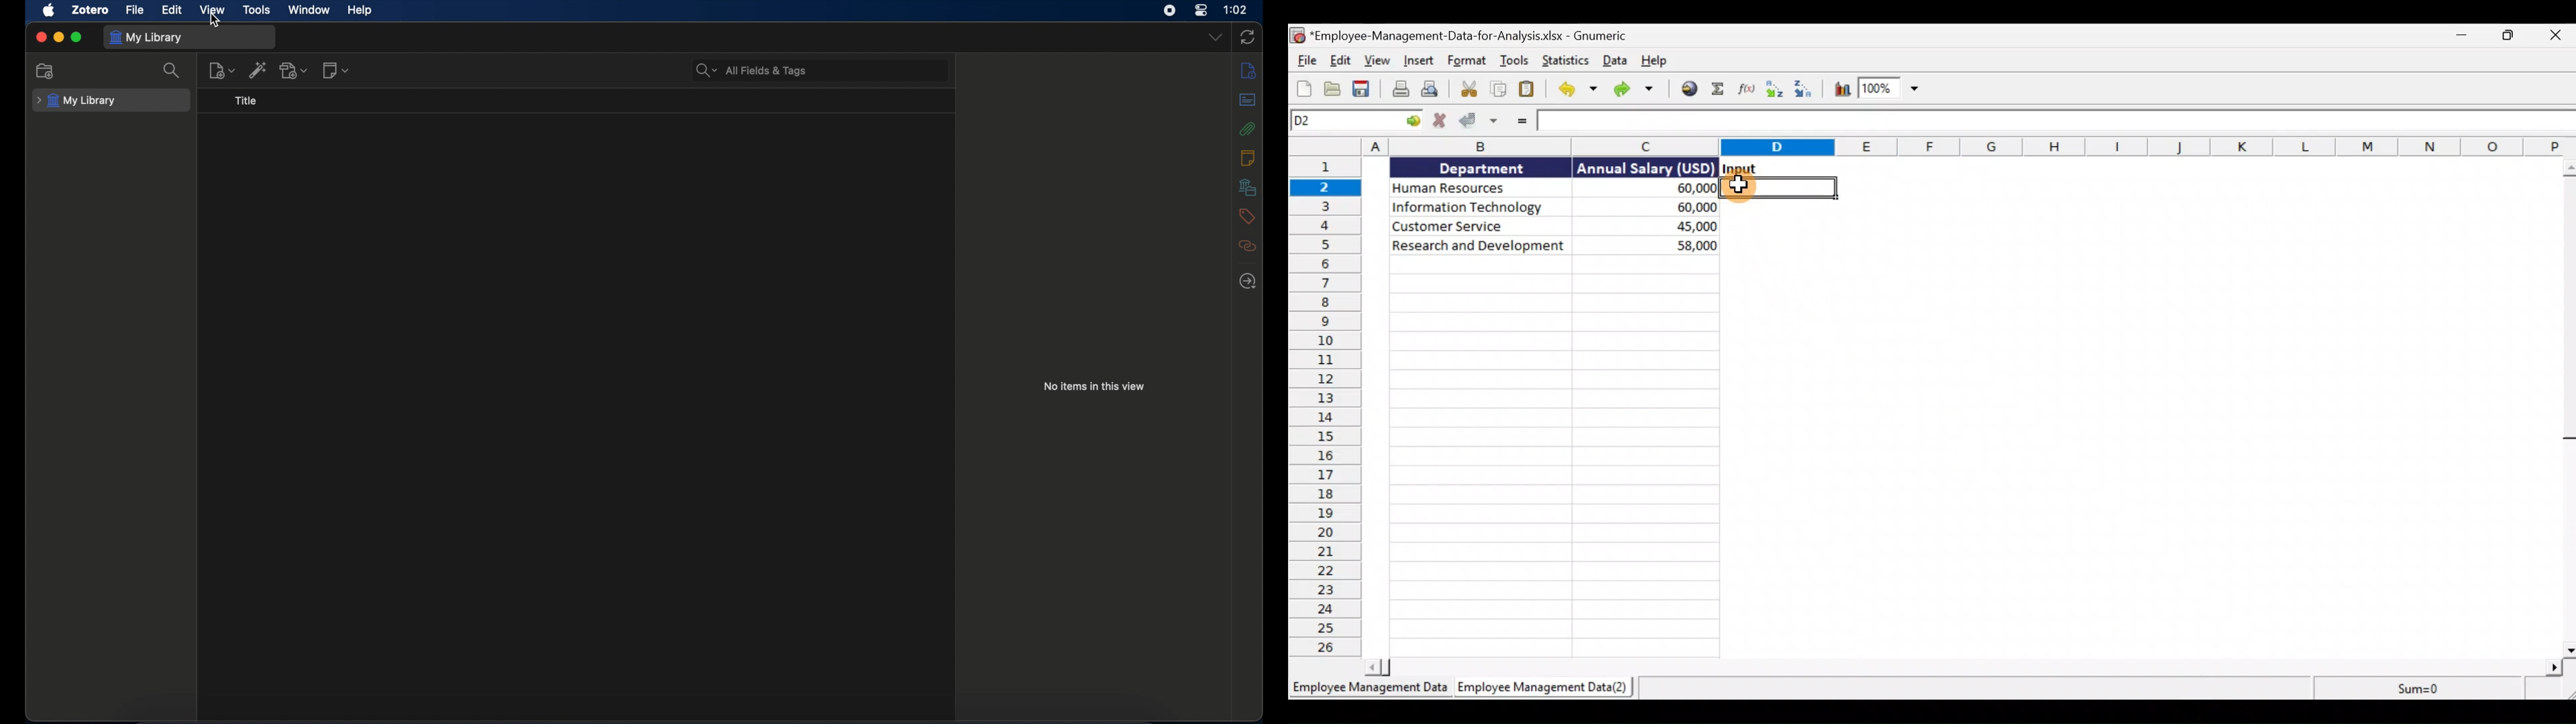 Image resolution: width=2576 pixels, height=728 pixels. I want to click on time, so click(1236, 9).